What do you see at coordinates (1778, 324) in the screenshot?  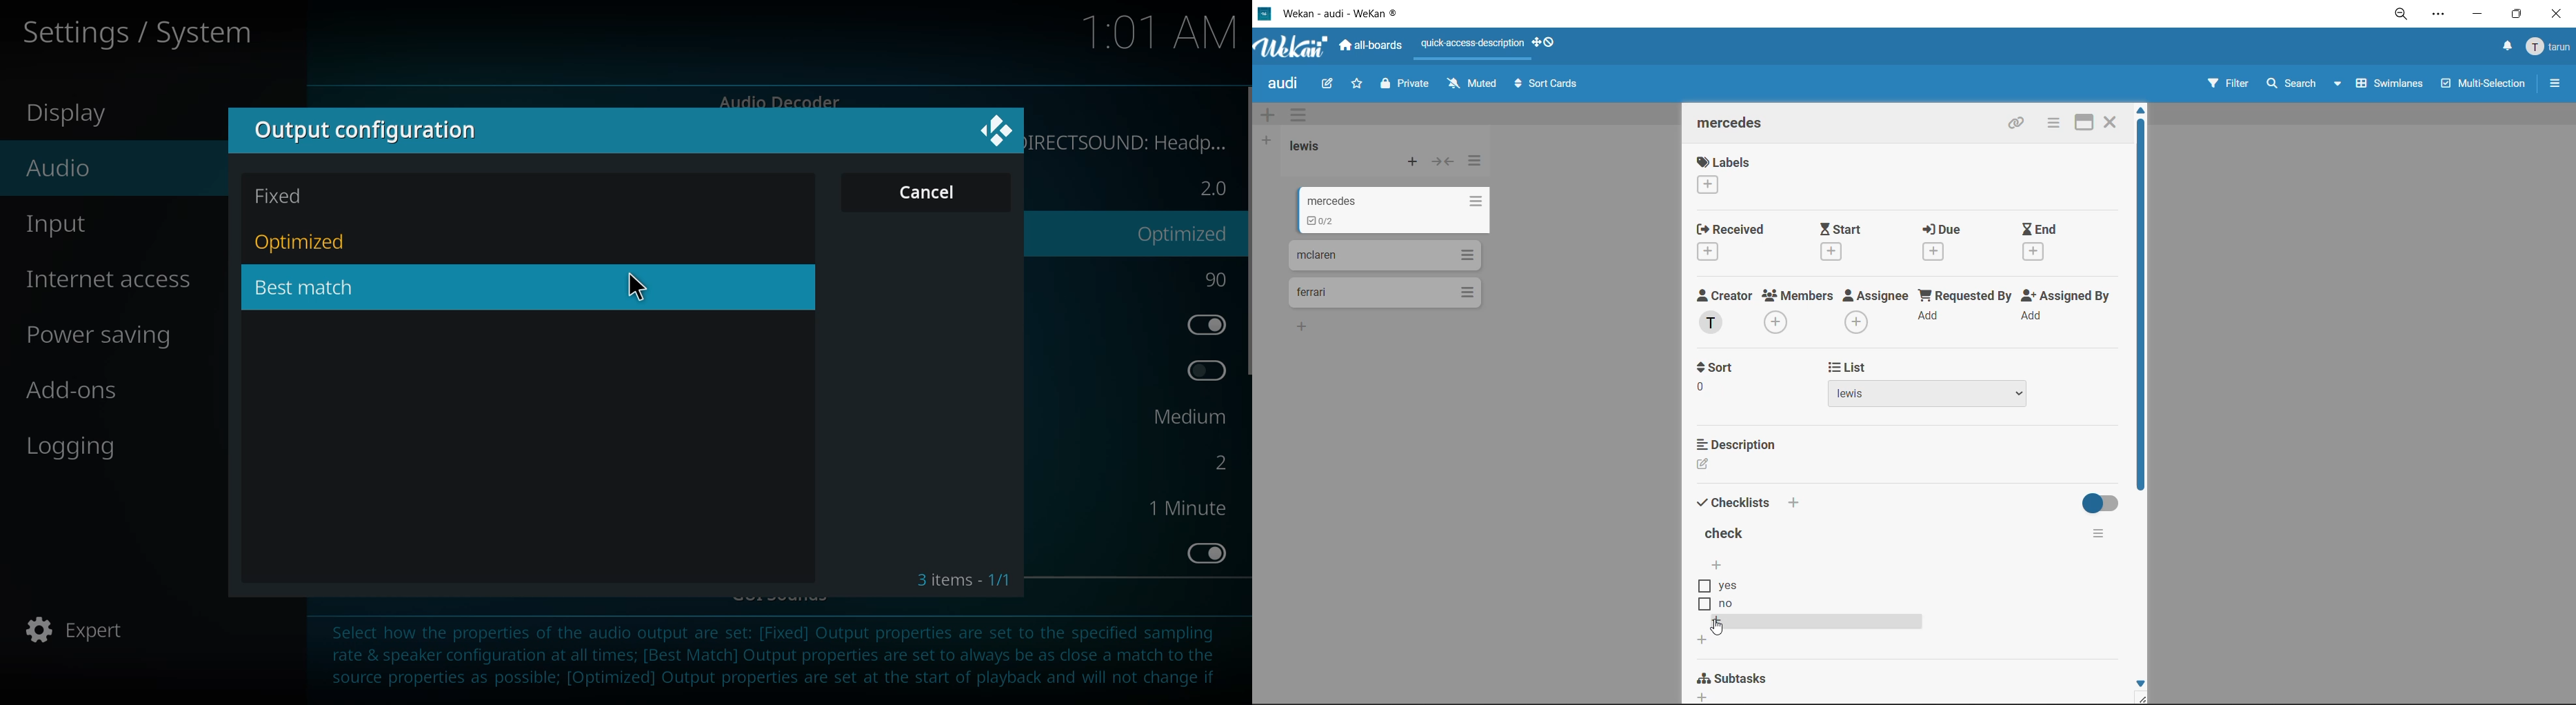 I see `Add Member` at bounding box center [1778, 324].